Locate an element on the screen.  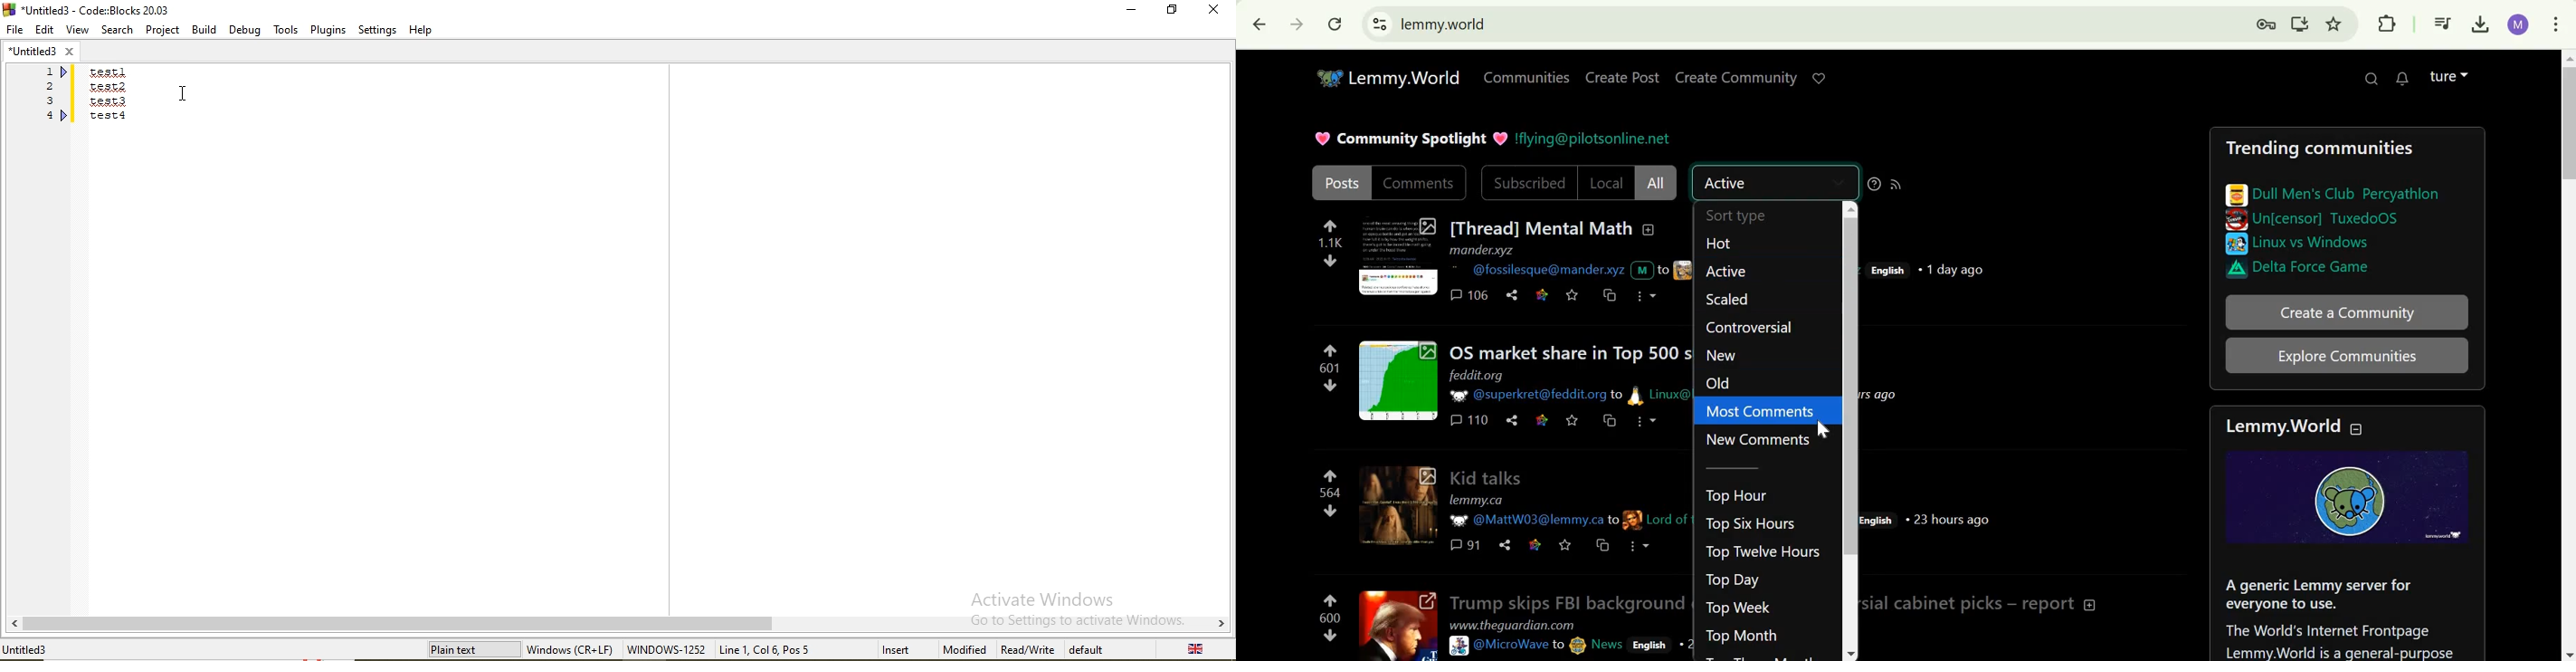
Top Twelve hours is located at coordinates (1764, 551).